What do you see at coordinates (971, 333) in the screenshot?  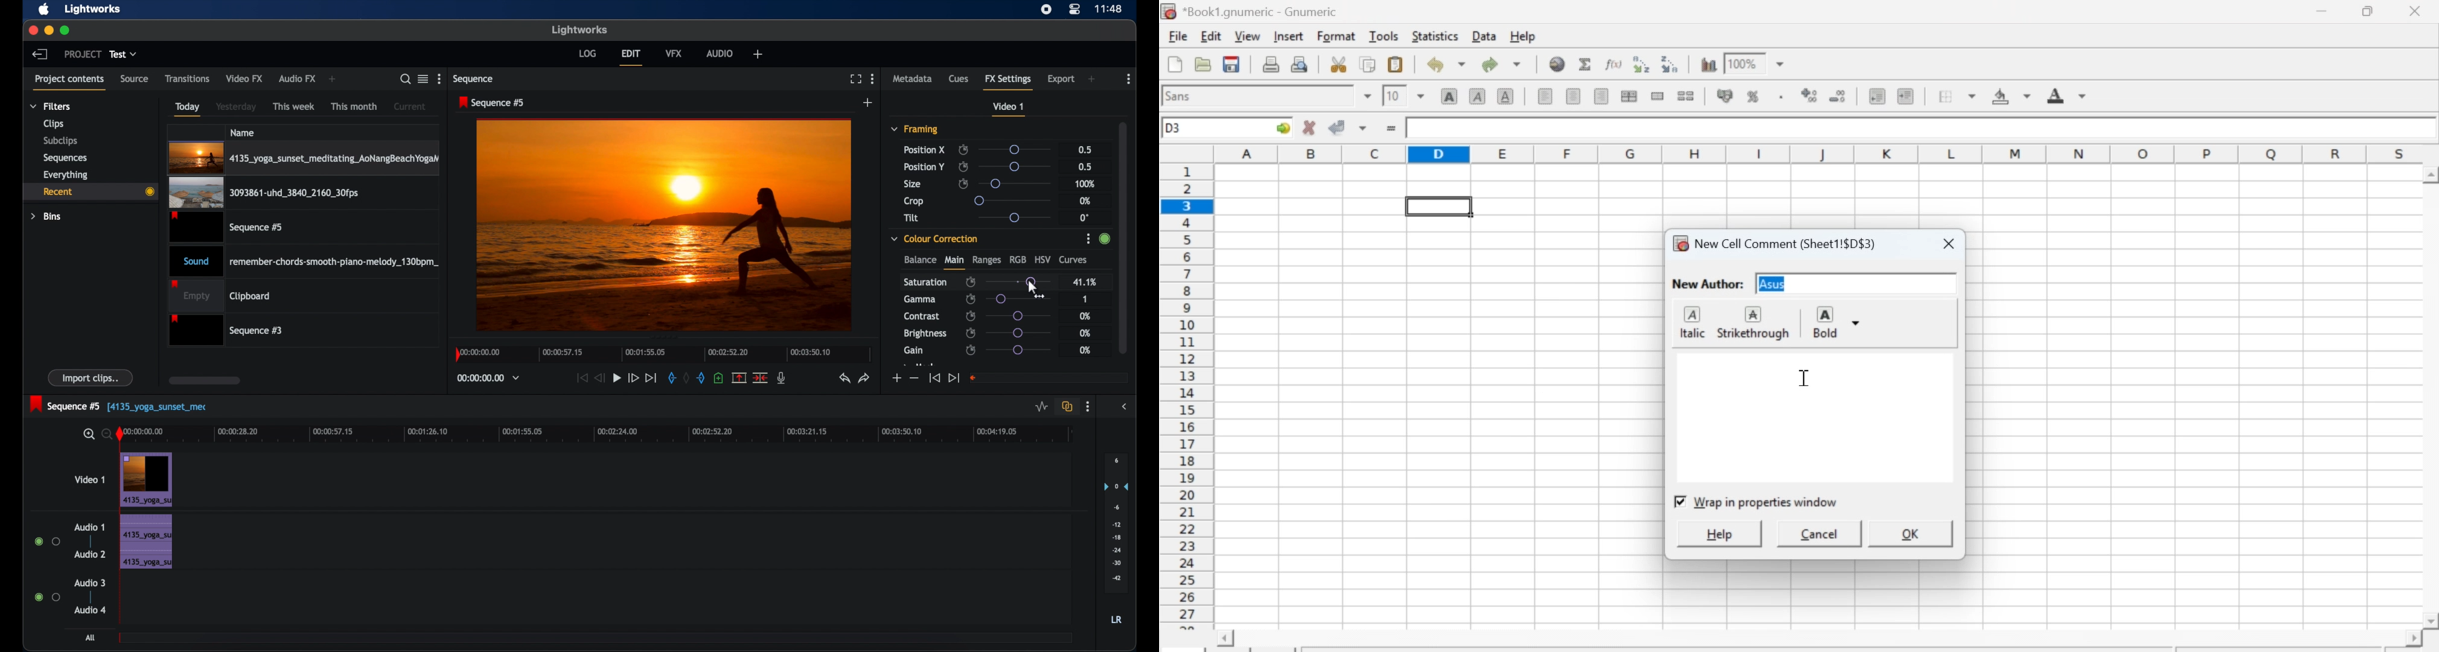 I see `enable/disable keyframes` at bounding box center [971, 333].